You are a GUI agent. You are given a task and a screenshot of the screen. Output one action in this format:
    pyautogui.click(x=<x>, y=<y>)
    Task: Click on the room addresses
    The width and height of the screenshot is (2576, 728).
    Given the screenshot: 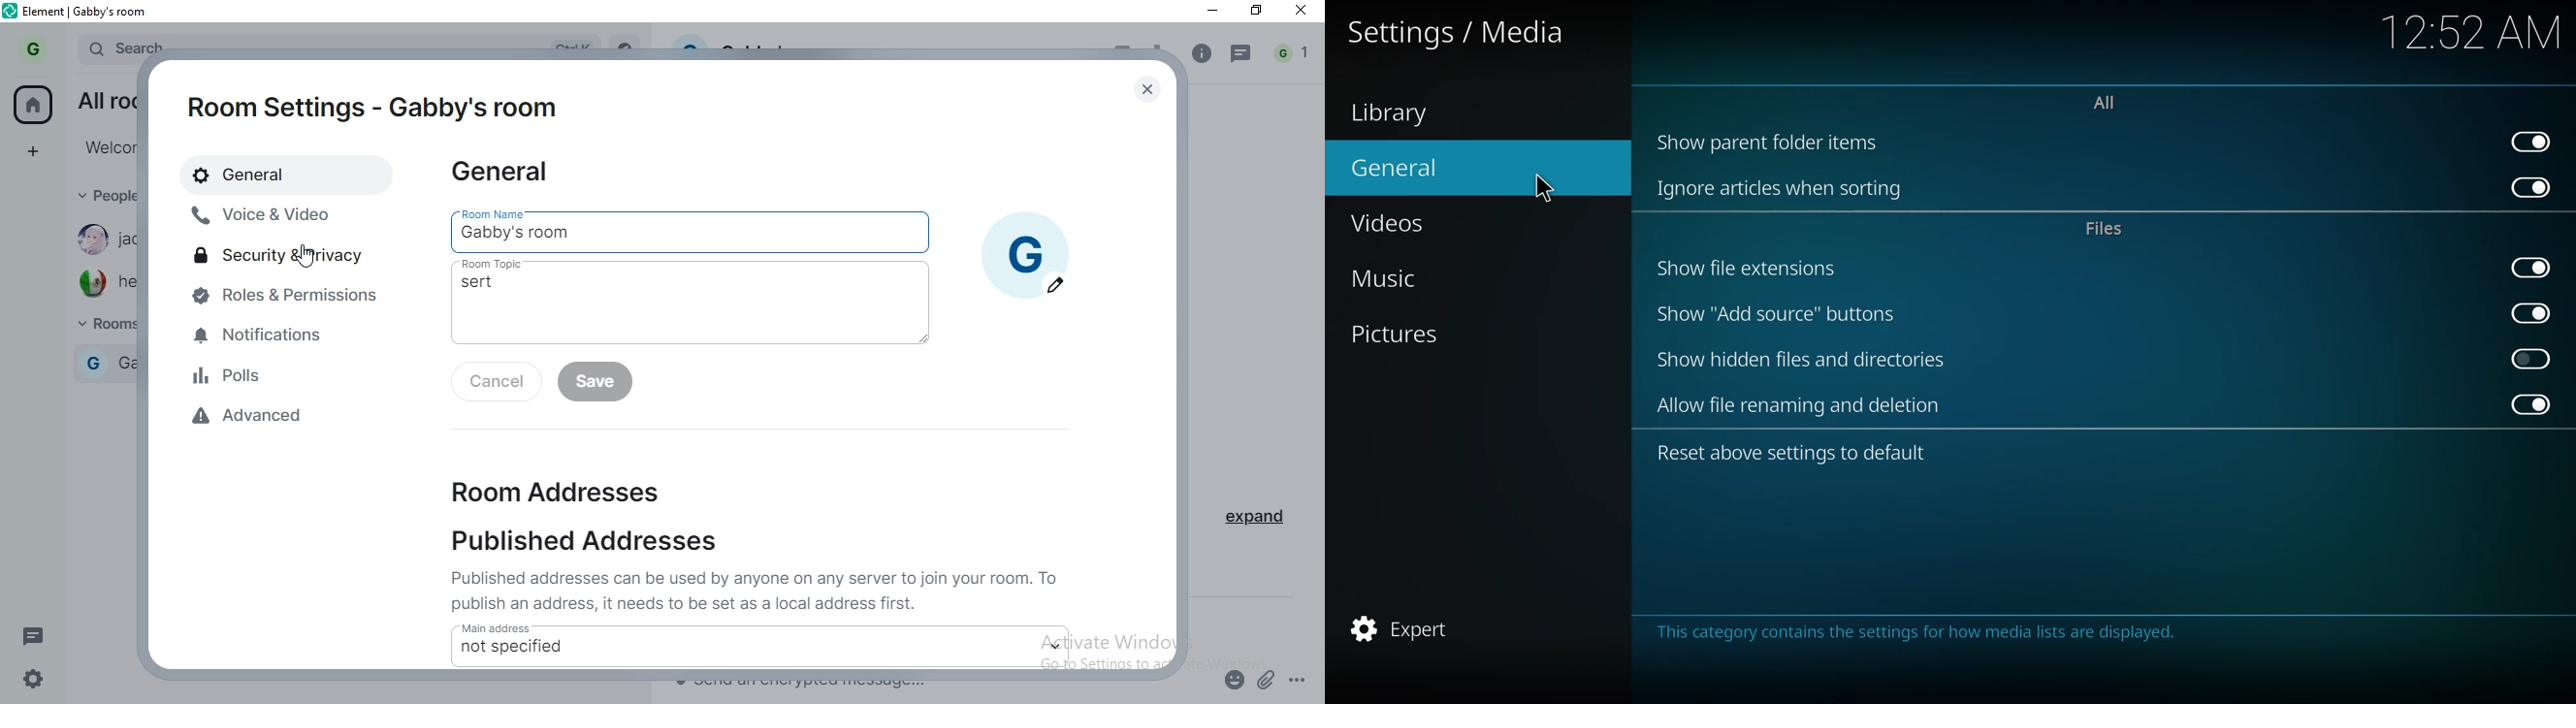 What is the action you would take?
    pyautogui.click(x=557, y=499)
    